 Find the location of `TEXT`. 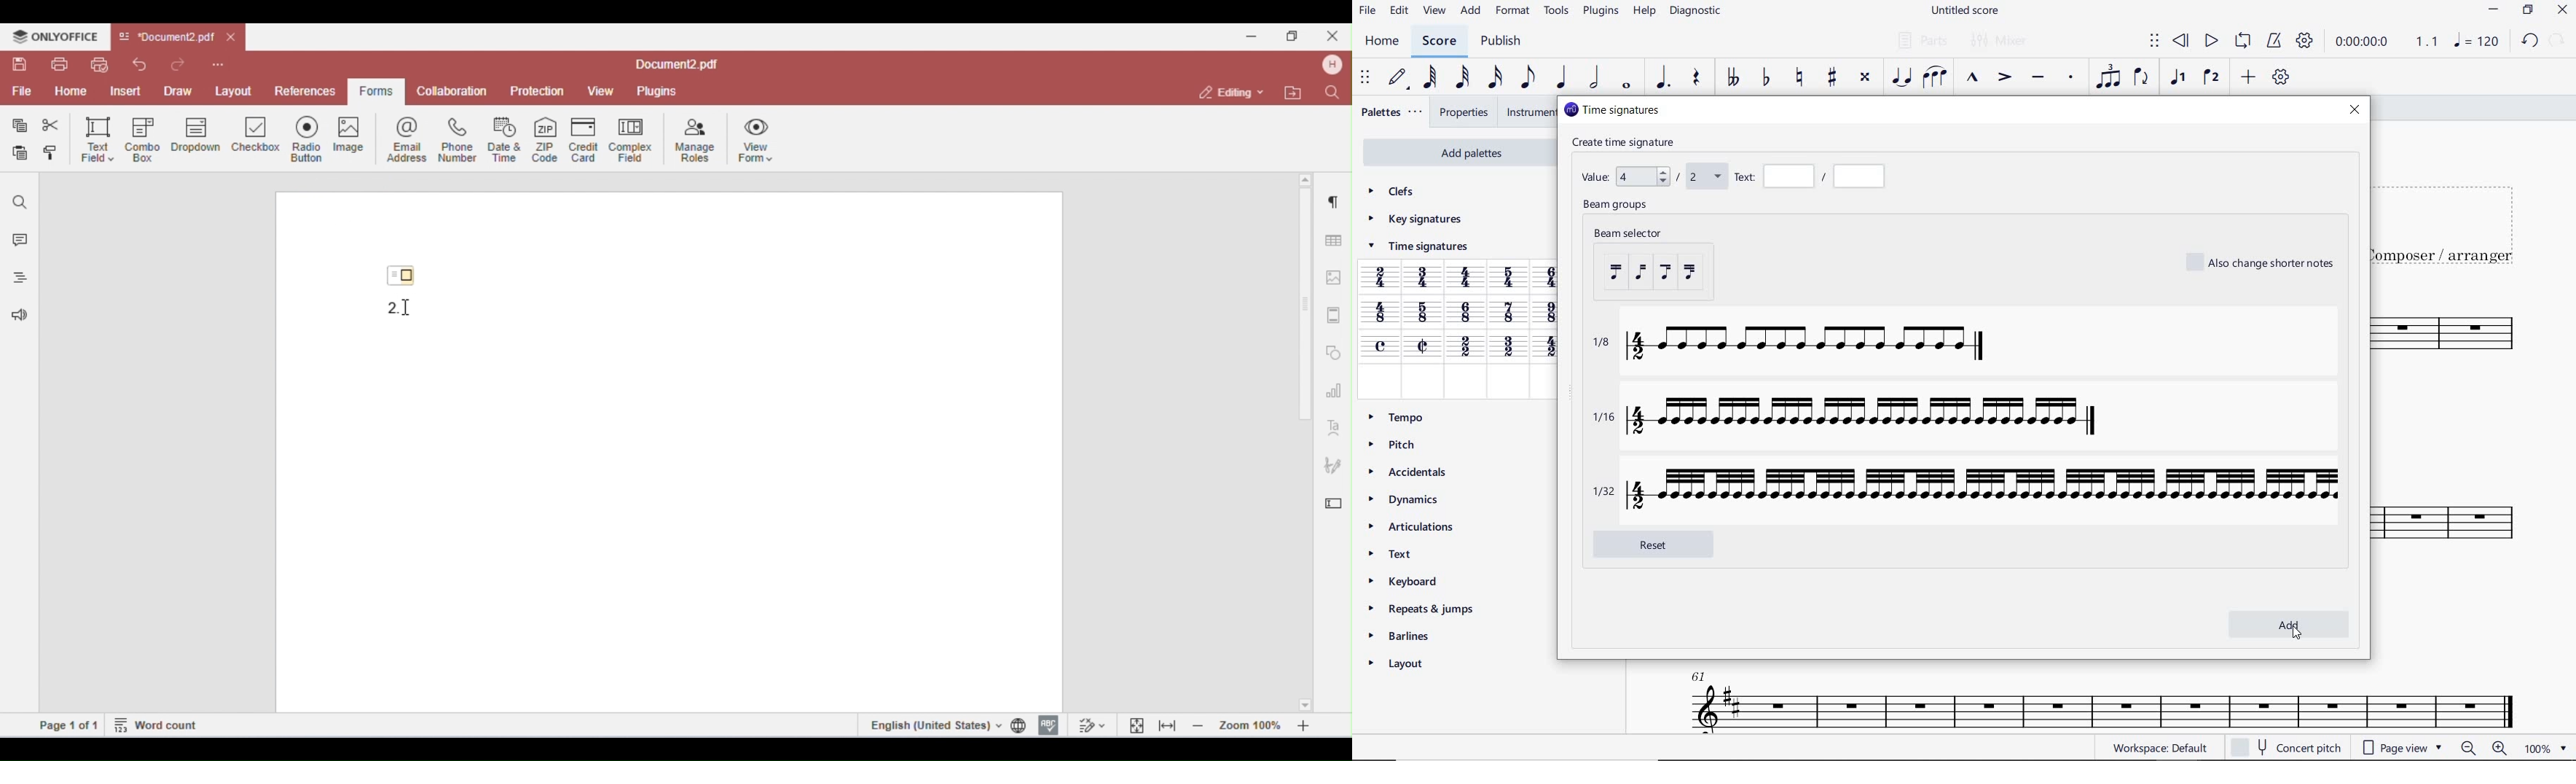

TEXT is located at coordinates (1396, 555).